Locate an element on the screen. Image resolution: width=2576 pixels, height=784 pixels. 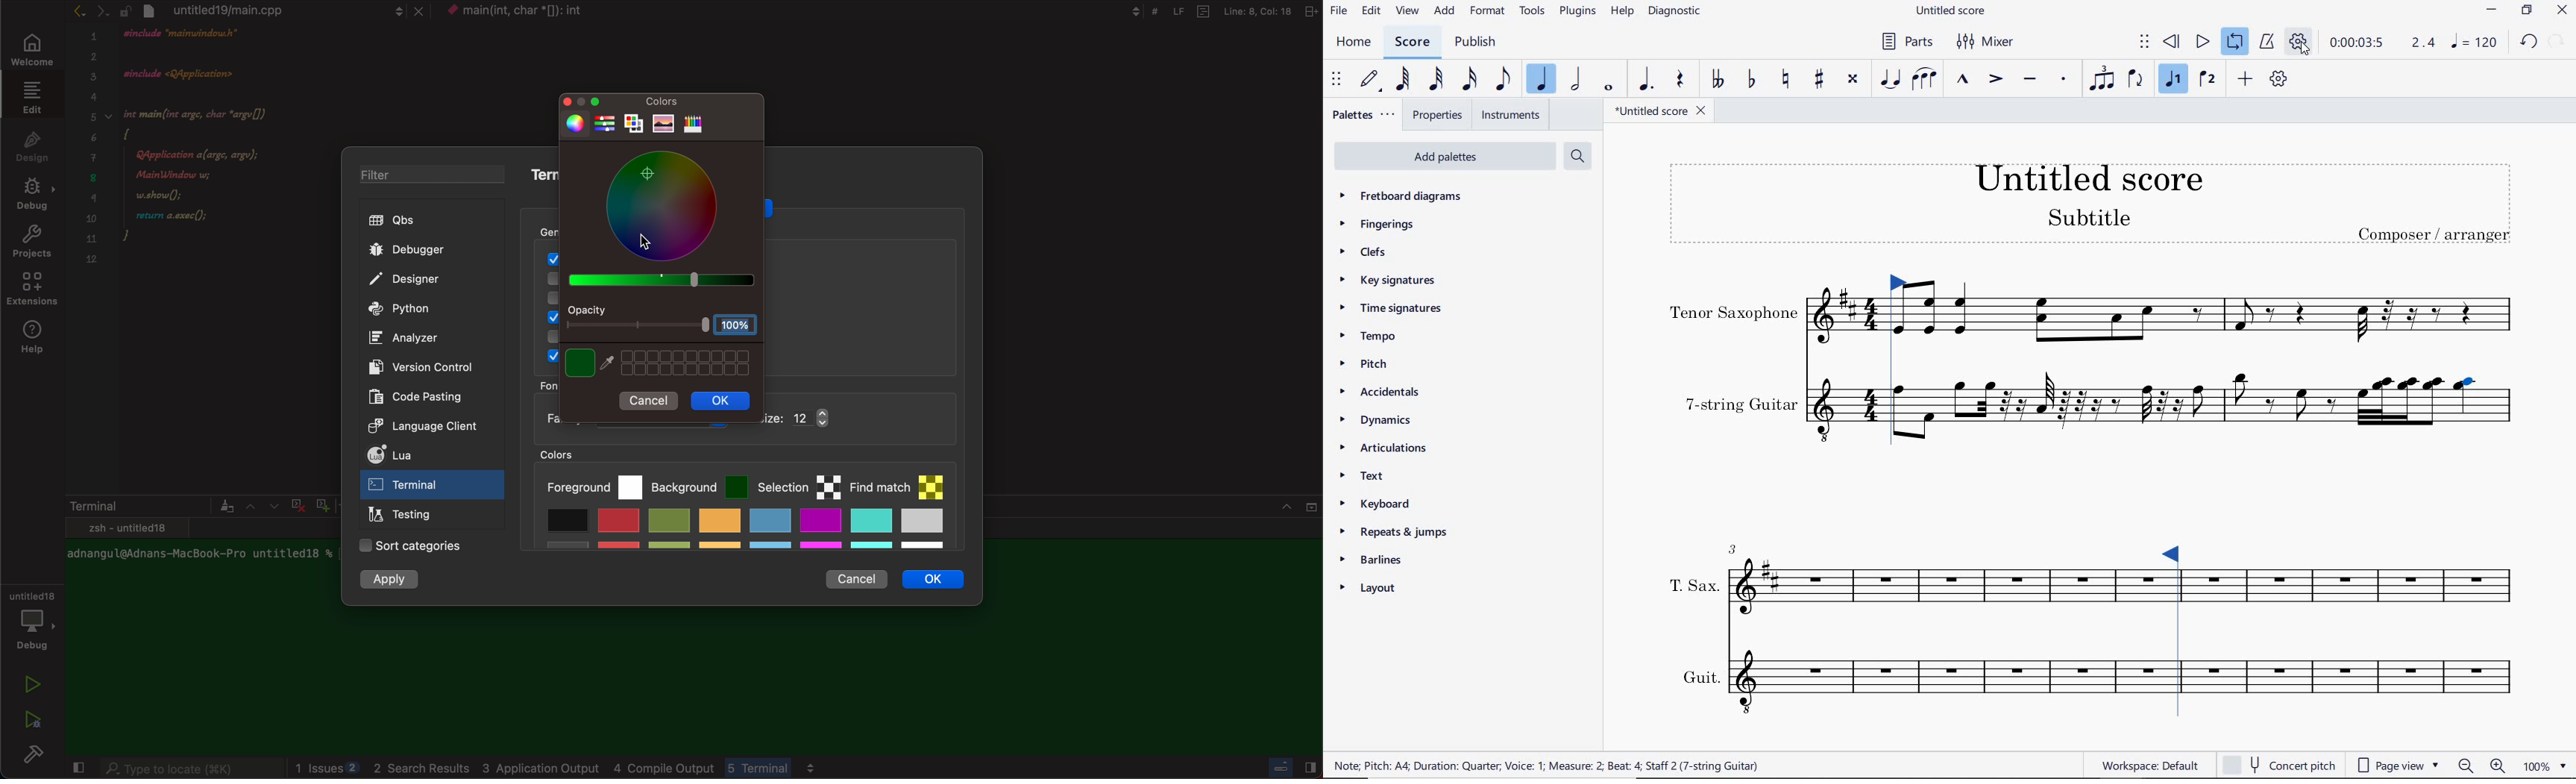
TOGGLE FLAT is located at coordinates (1749, 80).